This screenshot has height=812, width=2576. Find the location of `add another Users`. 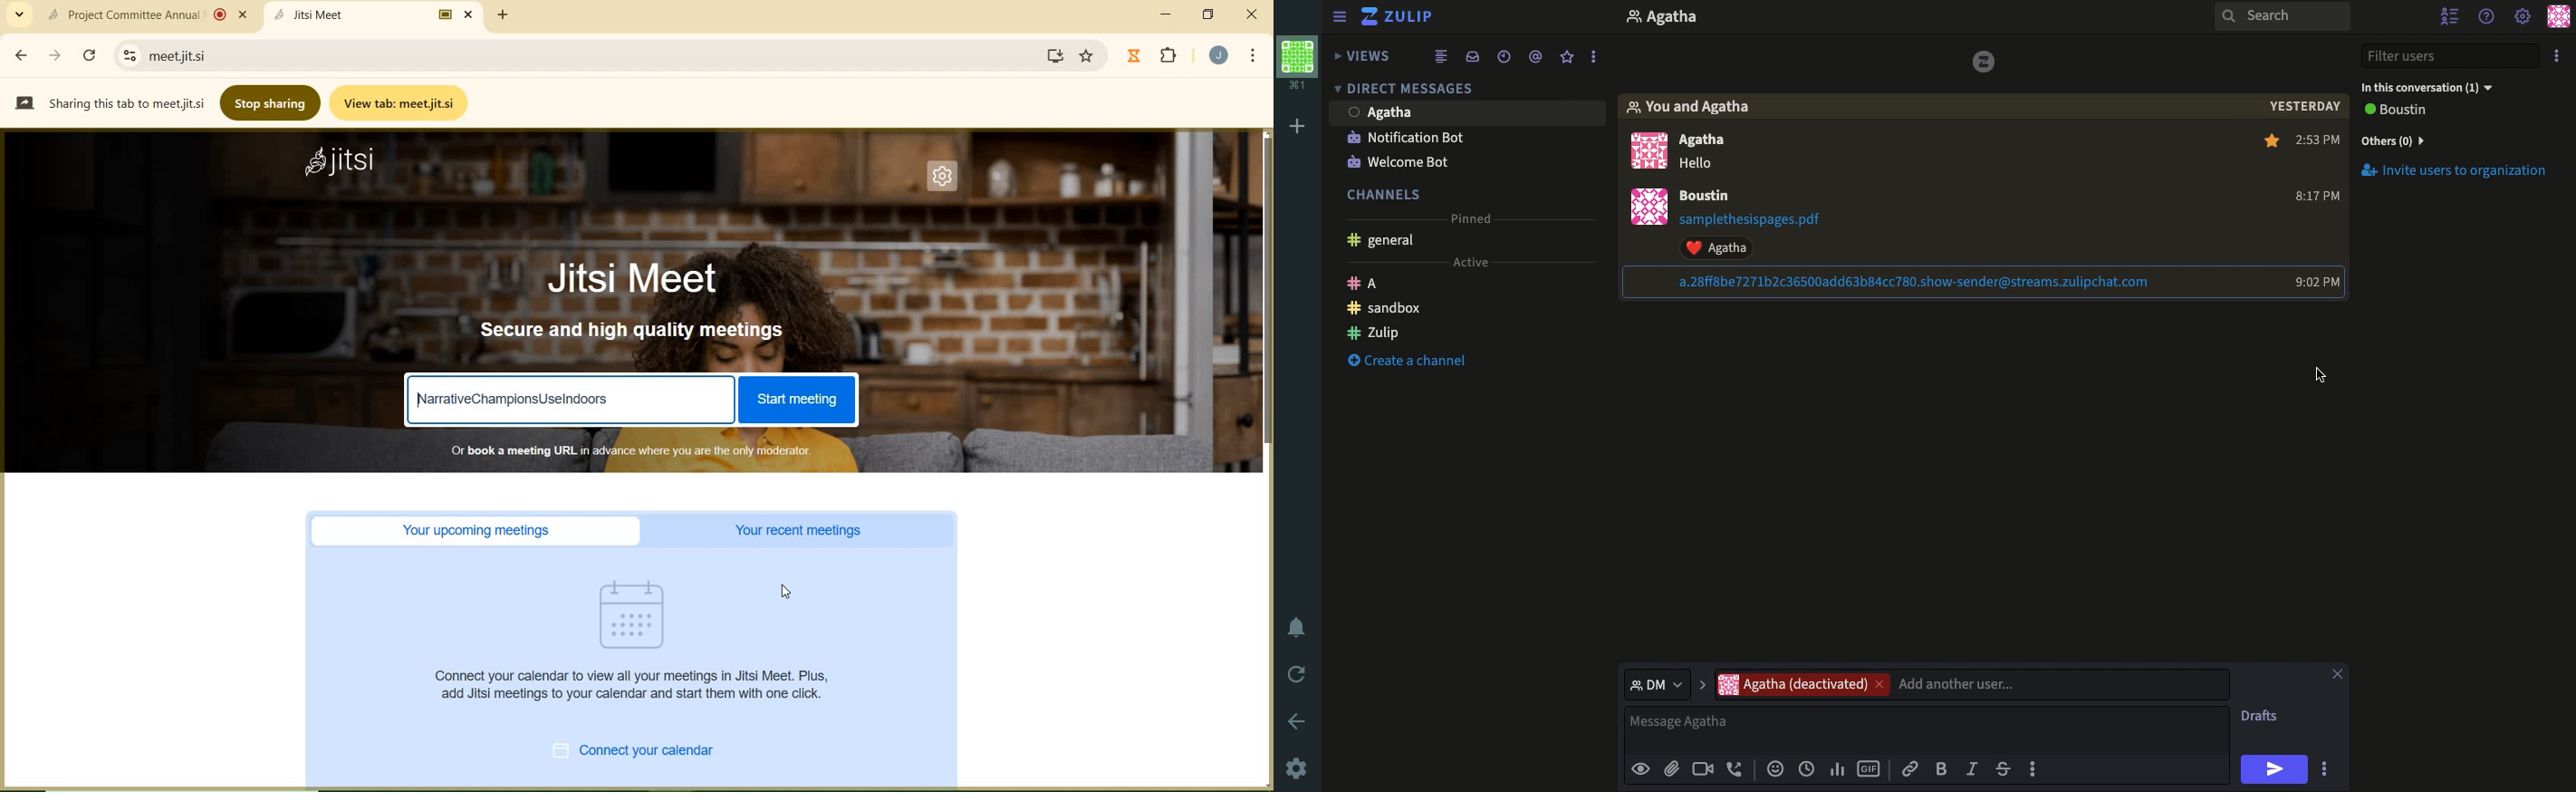

add another Users is located at coordinates (2062, 683).